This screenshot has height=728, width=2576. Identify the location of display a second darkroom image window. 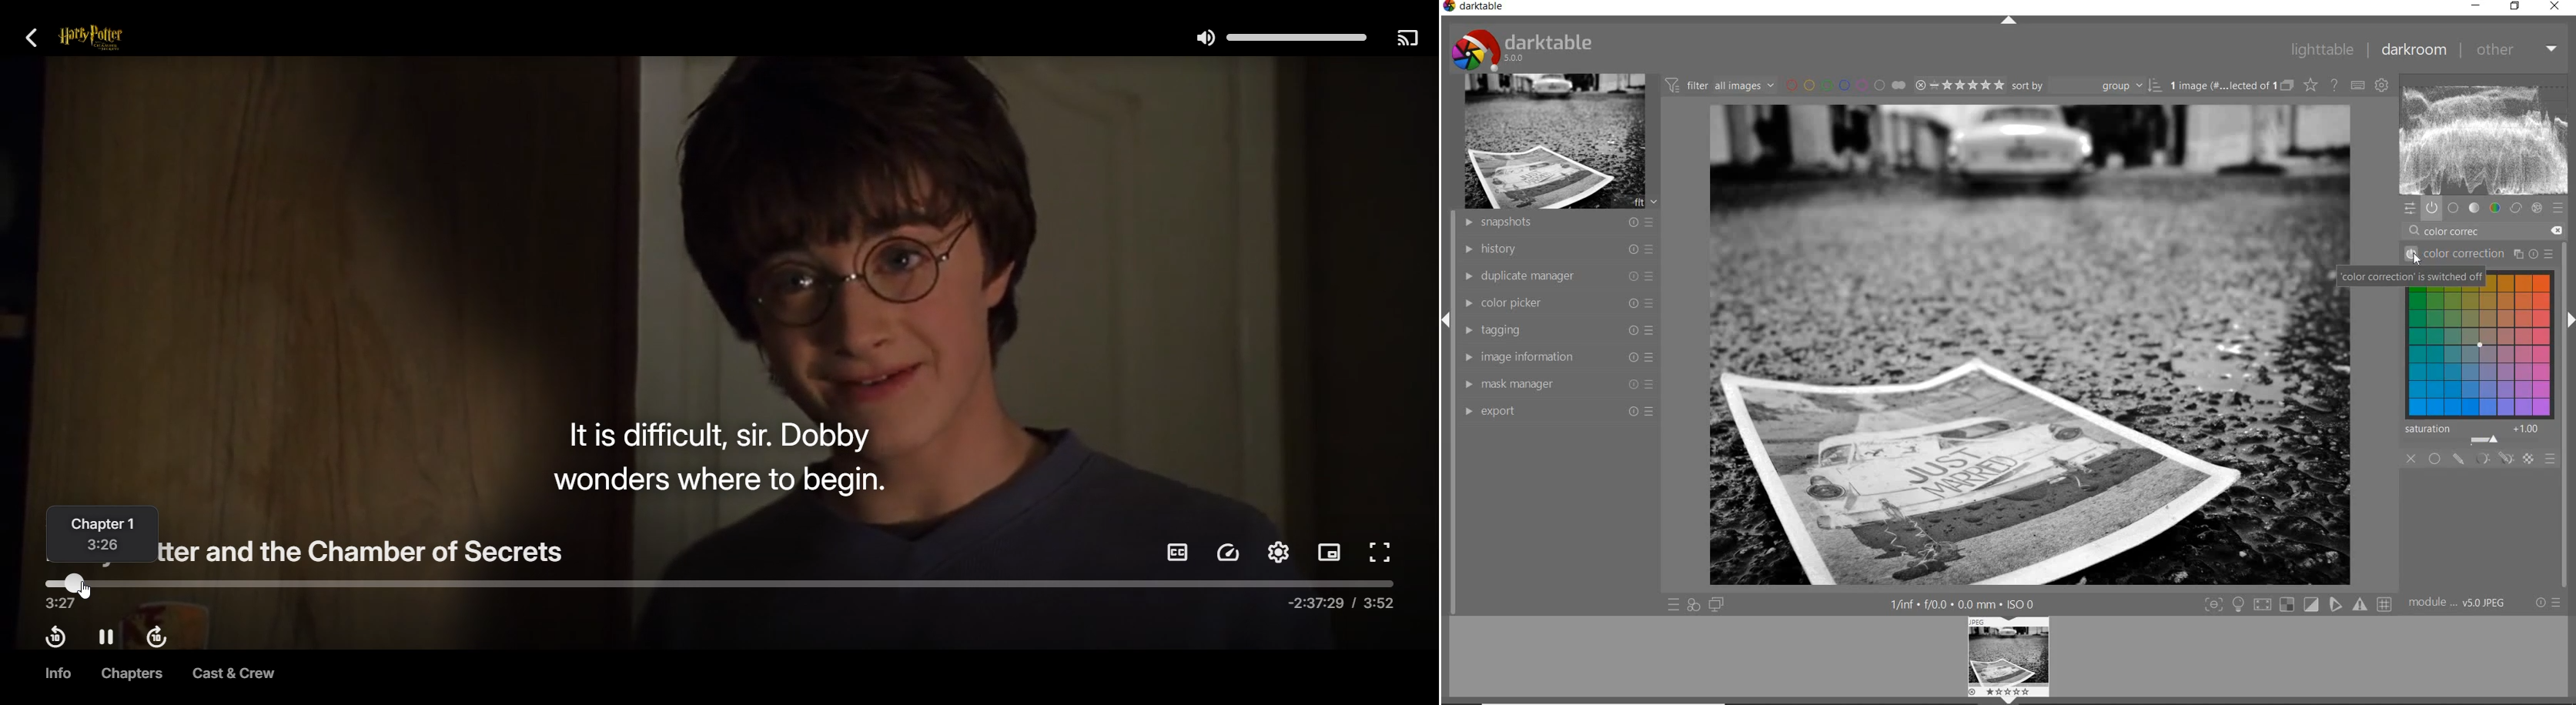
(1715, 604).